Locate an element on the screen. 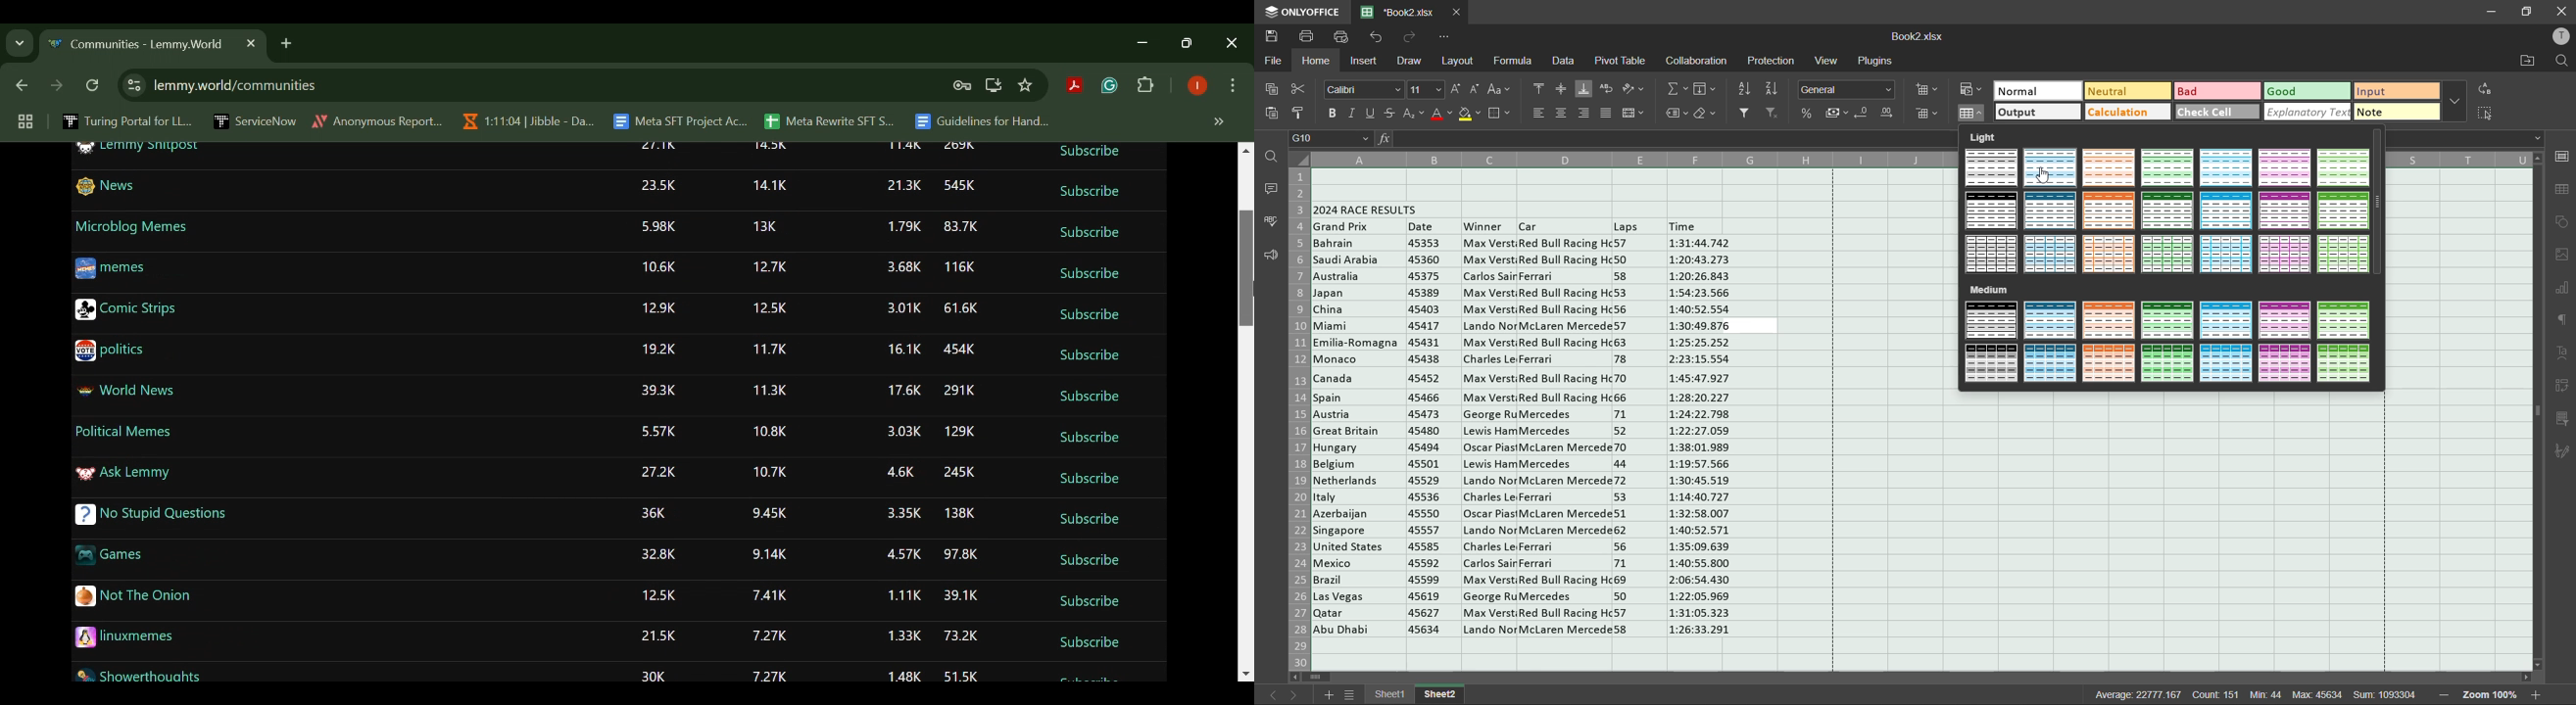 Image resolution: width=2576 pixels, height=728 pixels. more options is located at coordinates (2455, 101).